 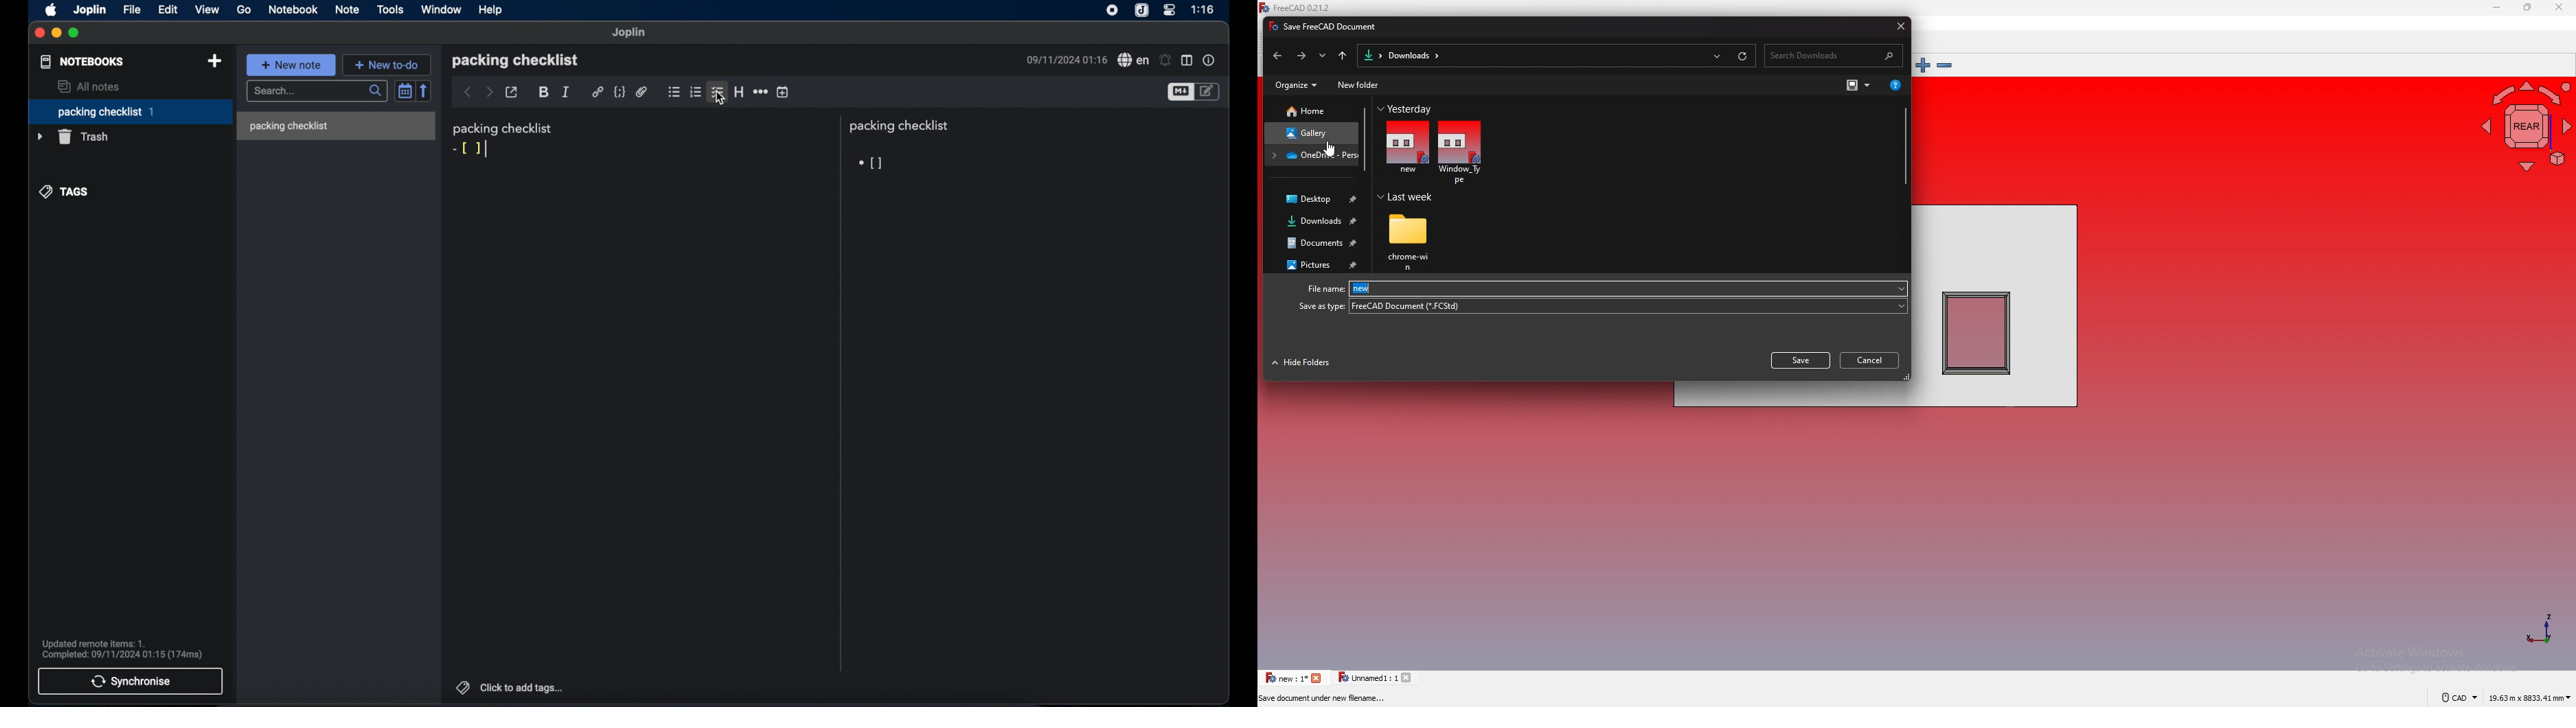 What do you see at coordinates (565, 91) in the screenshot?
I see `italic` at bounding box center [565, 91].